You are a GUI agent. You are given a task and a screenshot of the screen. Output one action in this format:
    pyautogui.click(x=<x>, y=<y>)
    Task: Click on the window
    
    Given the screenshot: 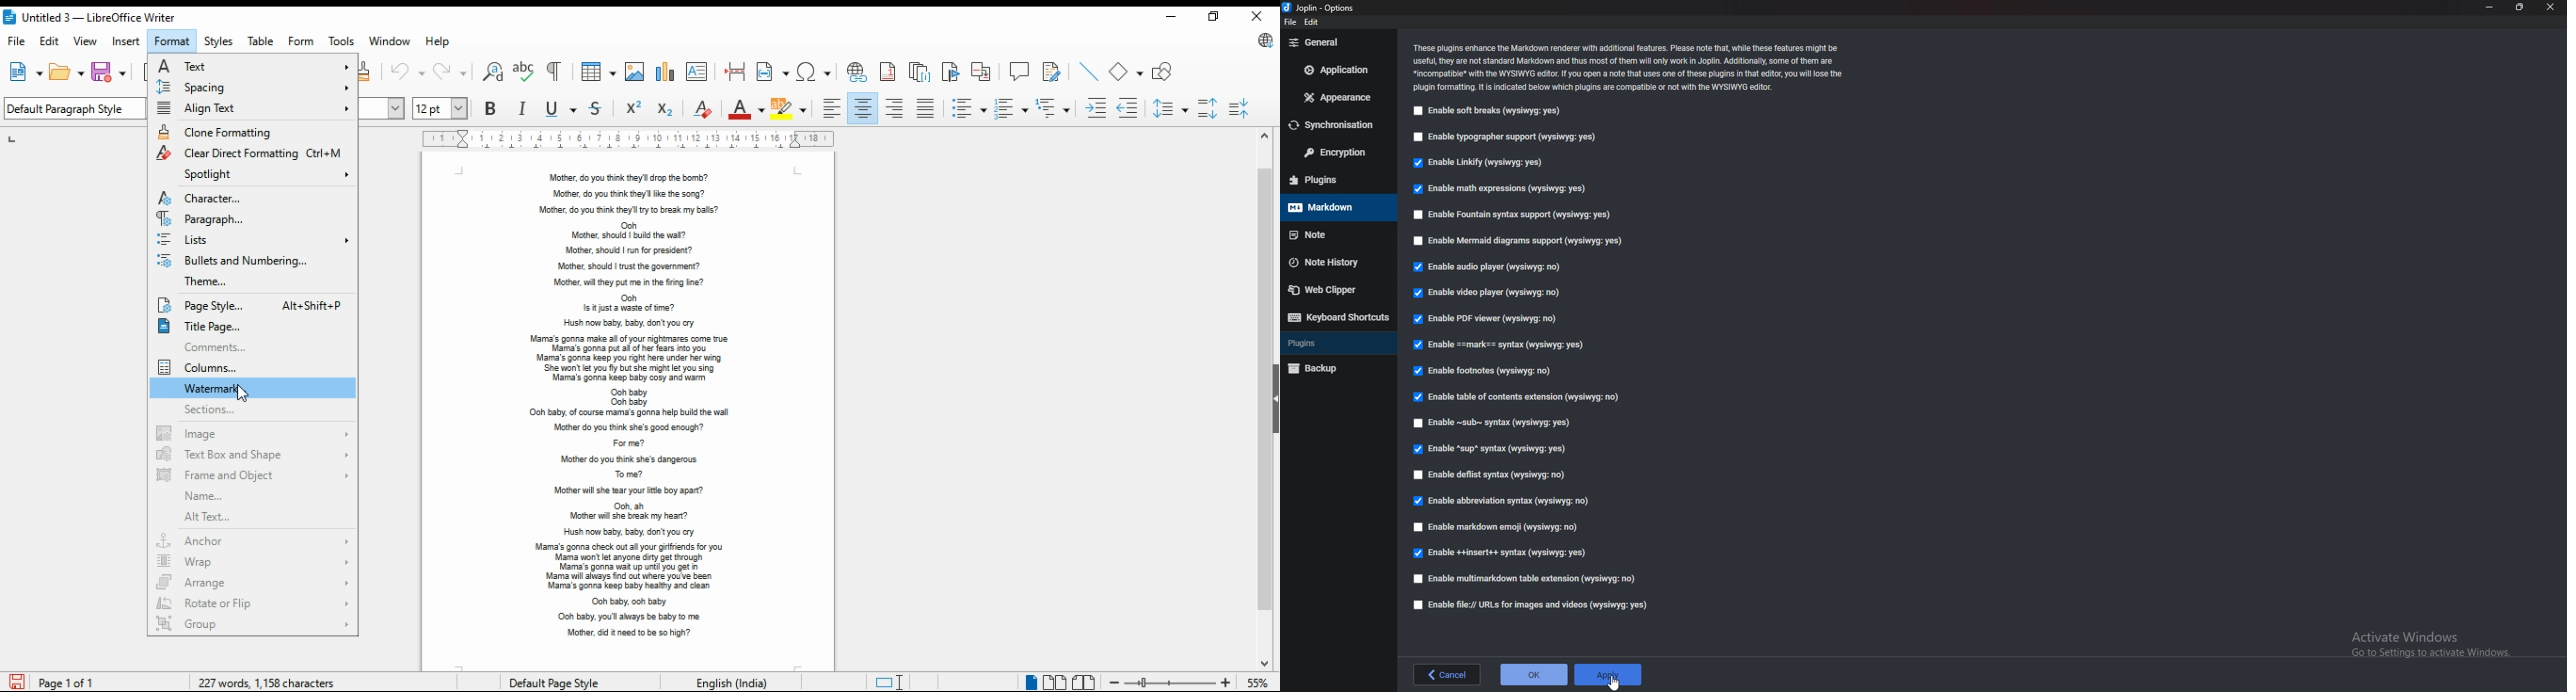 What is the action you would take?
    pyautogui.click(x=390, y=41)
    